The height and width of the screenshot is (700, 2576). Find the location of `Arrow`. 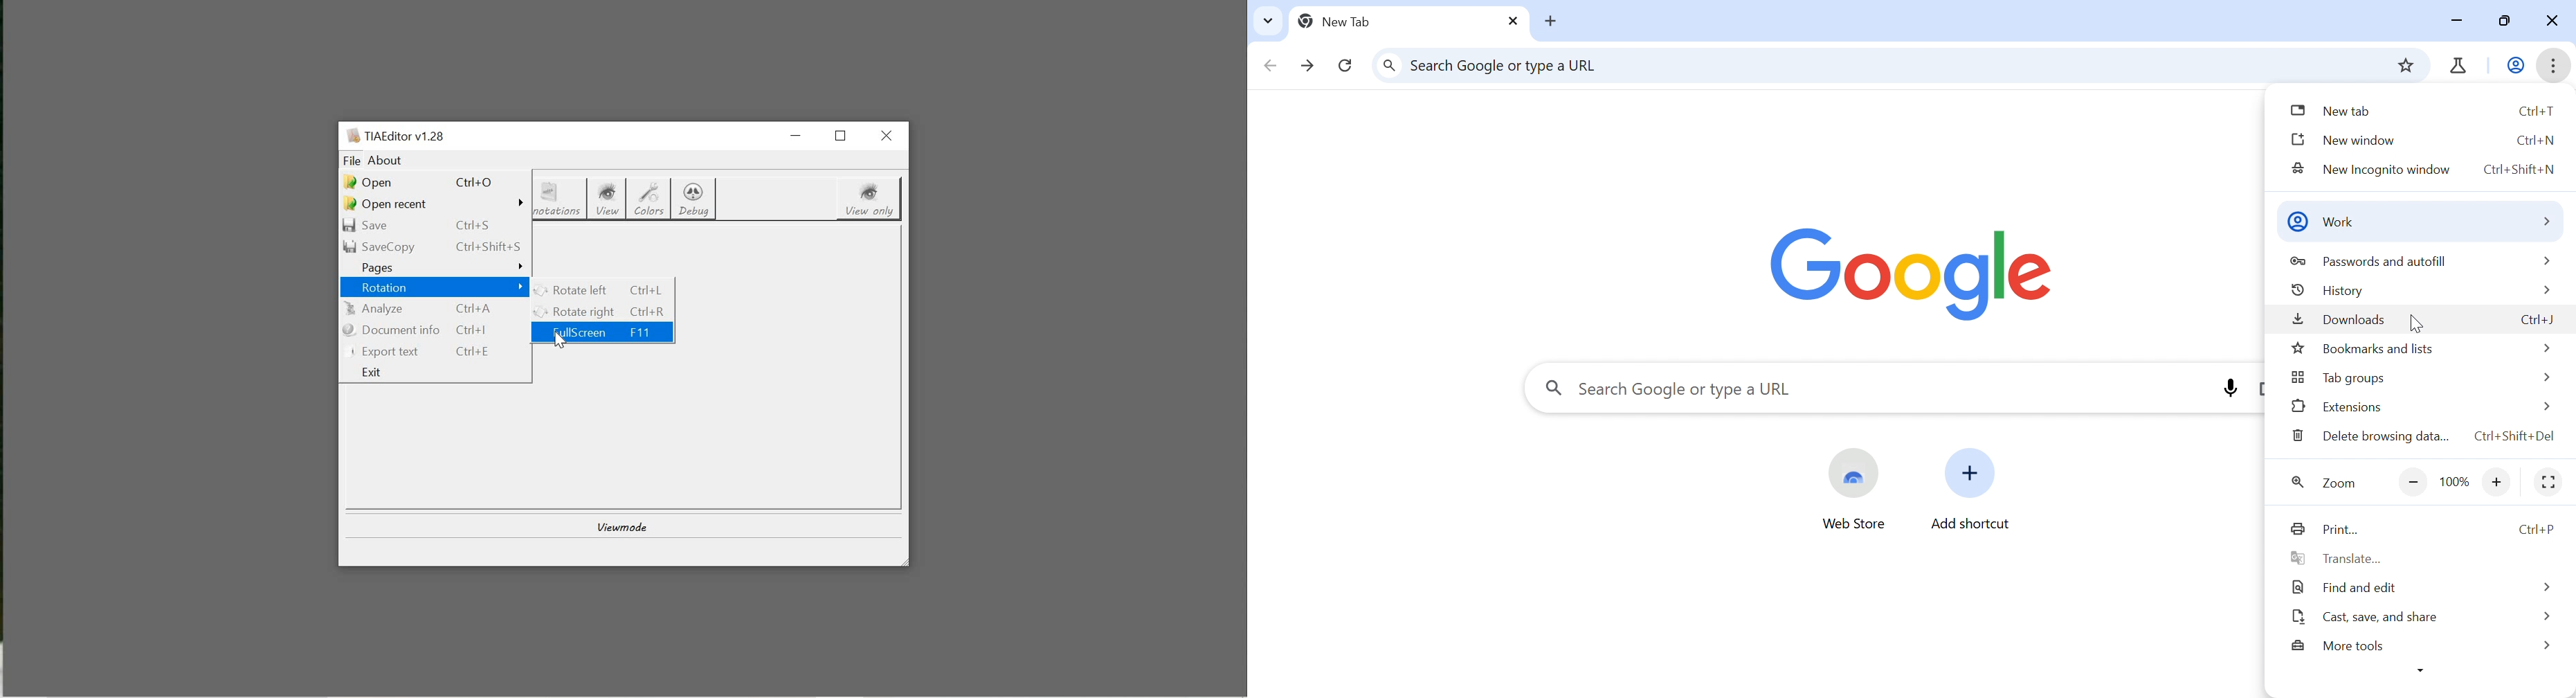

Arrow is located at coordinates (2544, 377).